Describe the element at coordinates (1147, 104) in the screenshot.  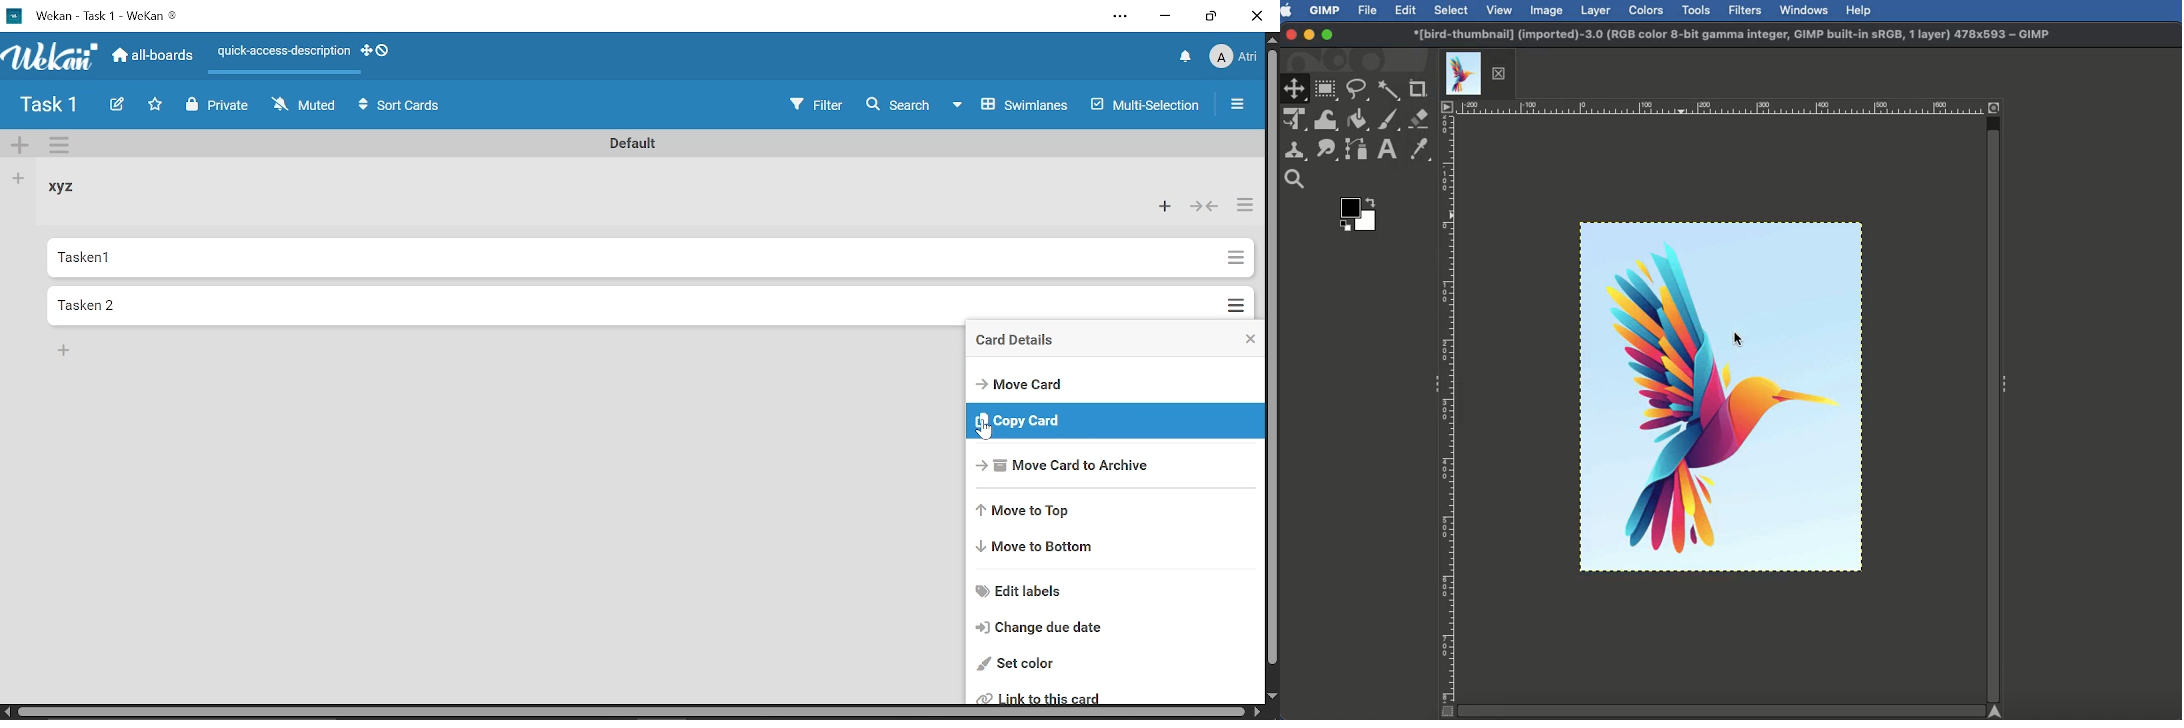
I see `Multiselection` at that location.